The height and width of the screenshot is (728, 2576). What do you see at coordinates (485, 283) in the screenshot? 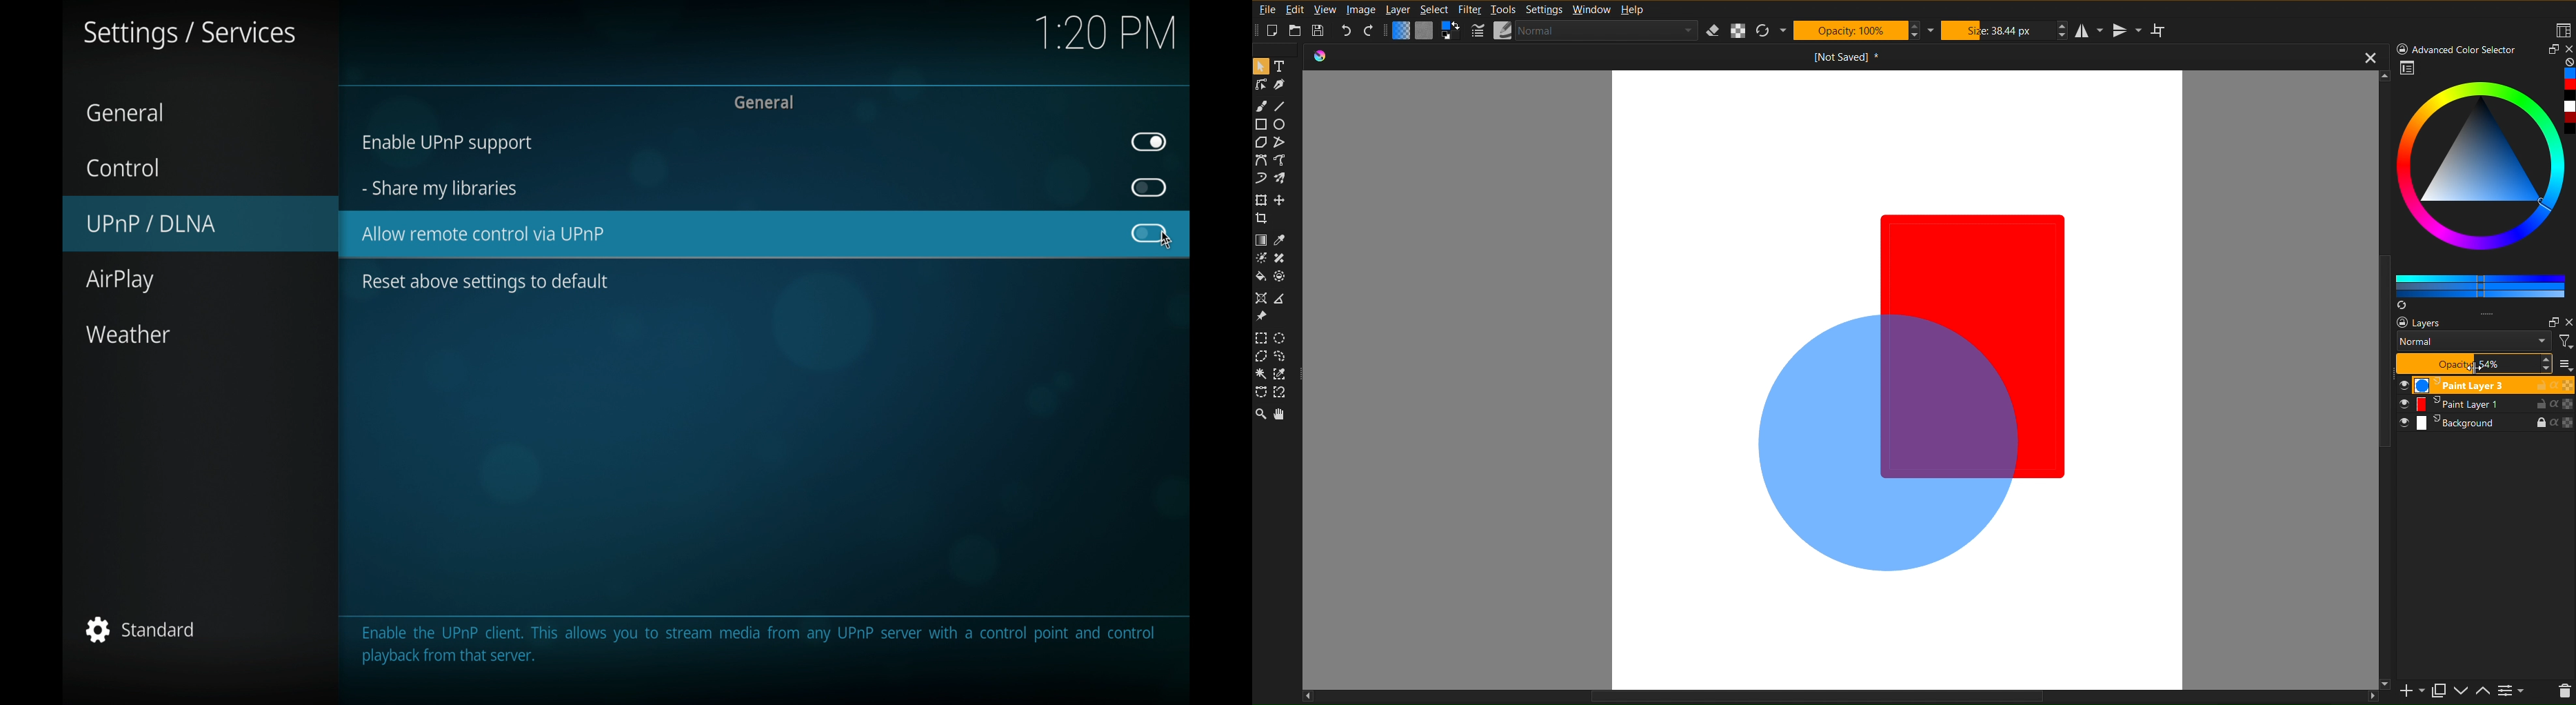
I see `reset above settings to default` at bounding box center [485, 283].